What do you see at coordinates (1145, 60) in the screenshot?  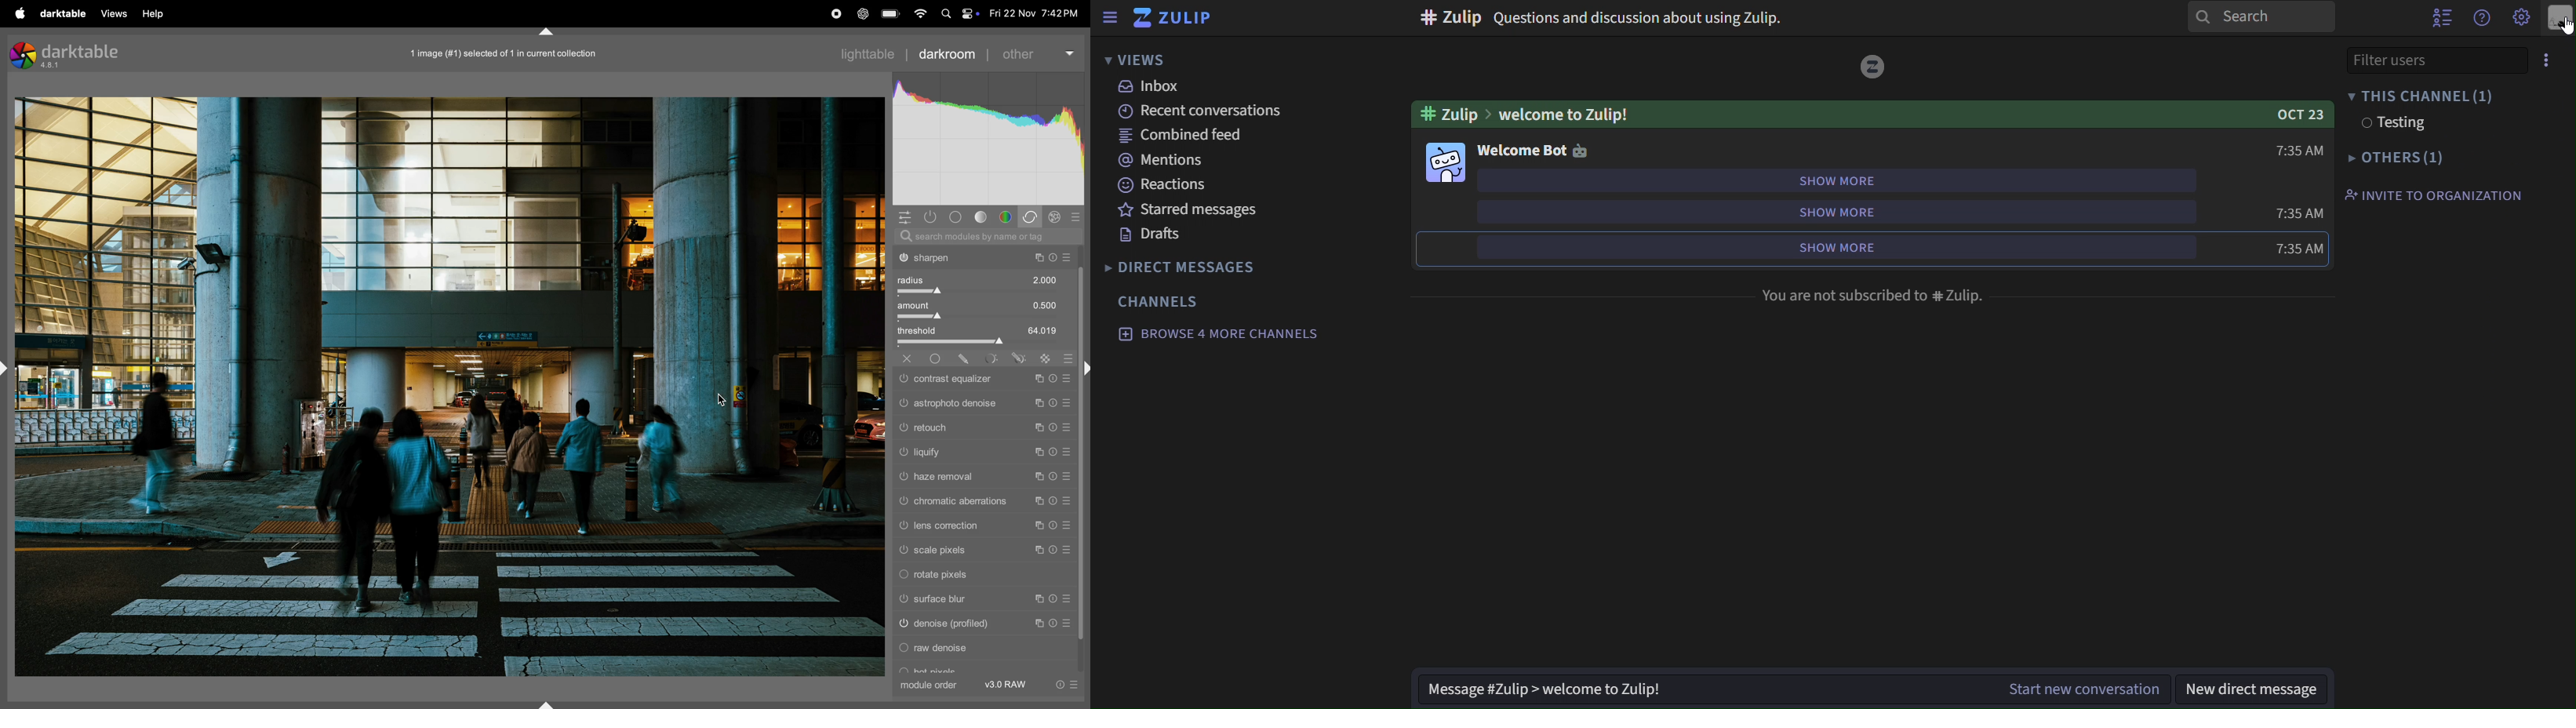 I see `views` at bounding box center [1145, 60].